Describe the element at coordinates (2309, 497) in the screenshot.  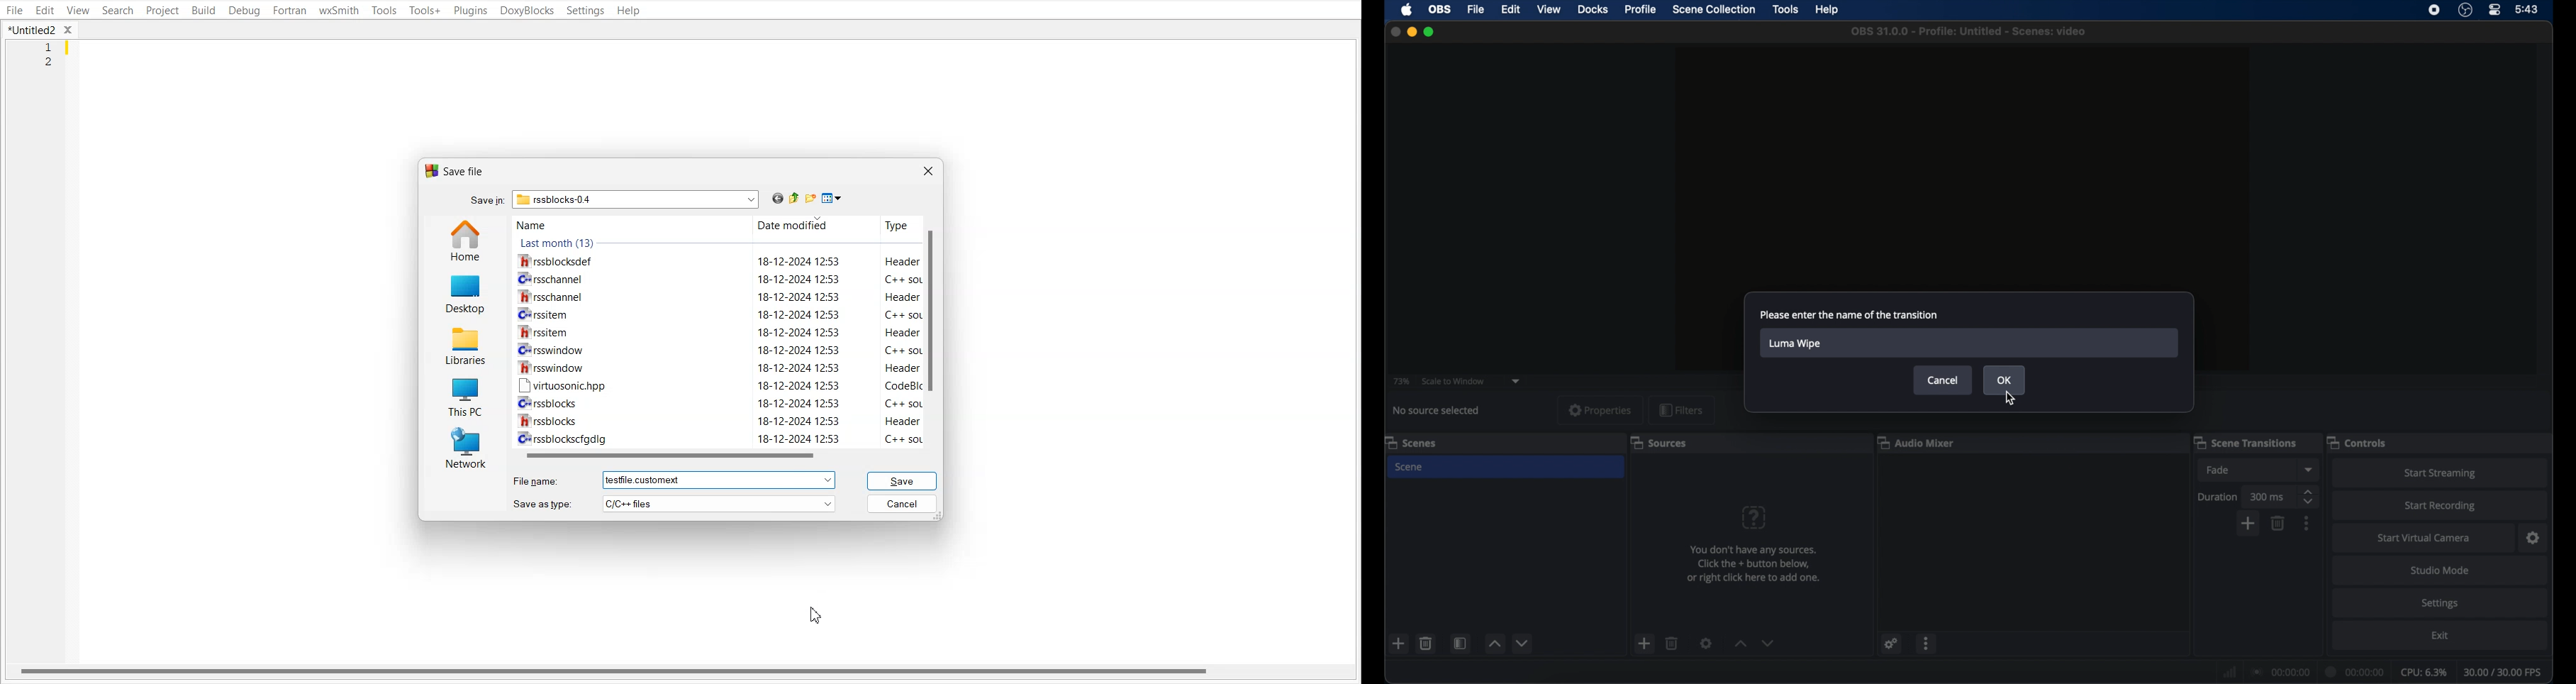
I see `stepper buttons` at that location.